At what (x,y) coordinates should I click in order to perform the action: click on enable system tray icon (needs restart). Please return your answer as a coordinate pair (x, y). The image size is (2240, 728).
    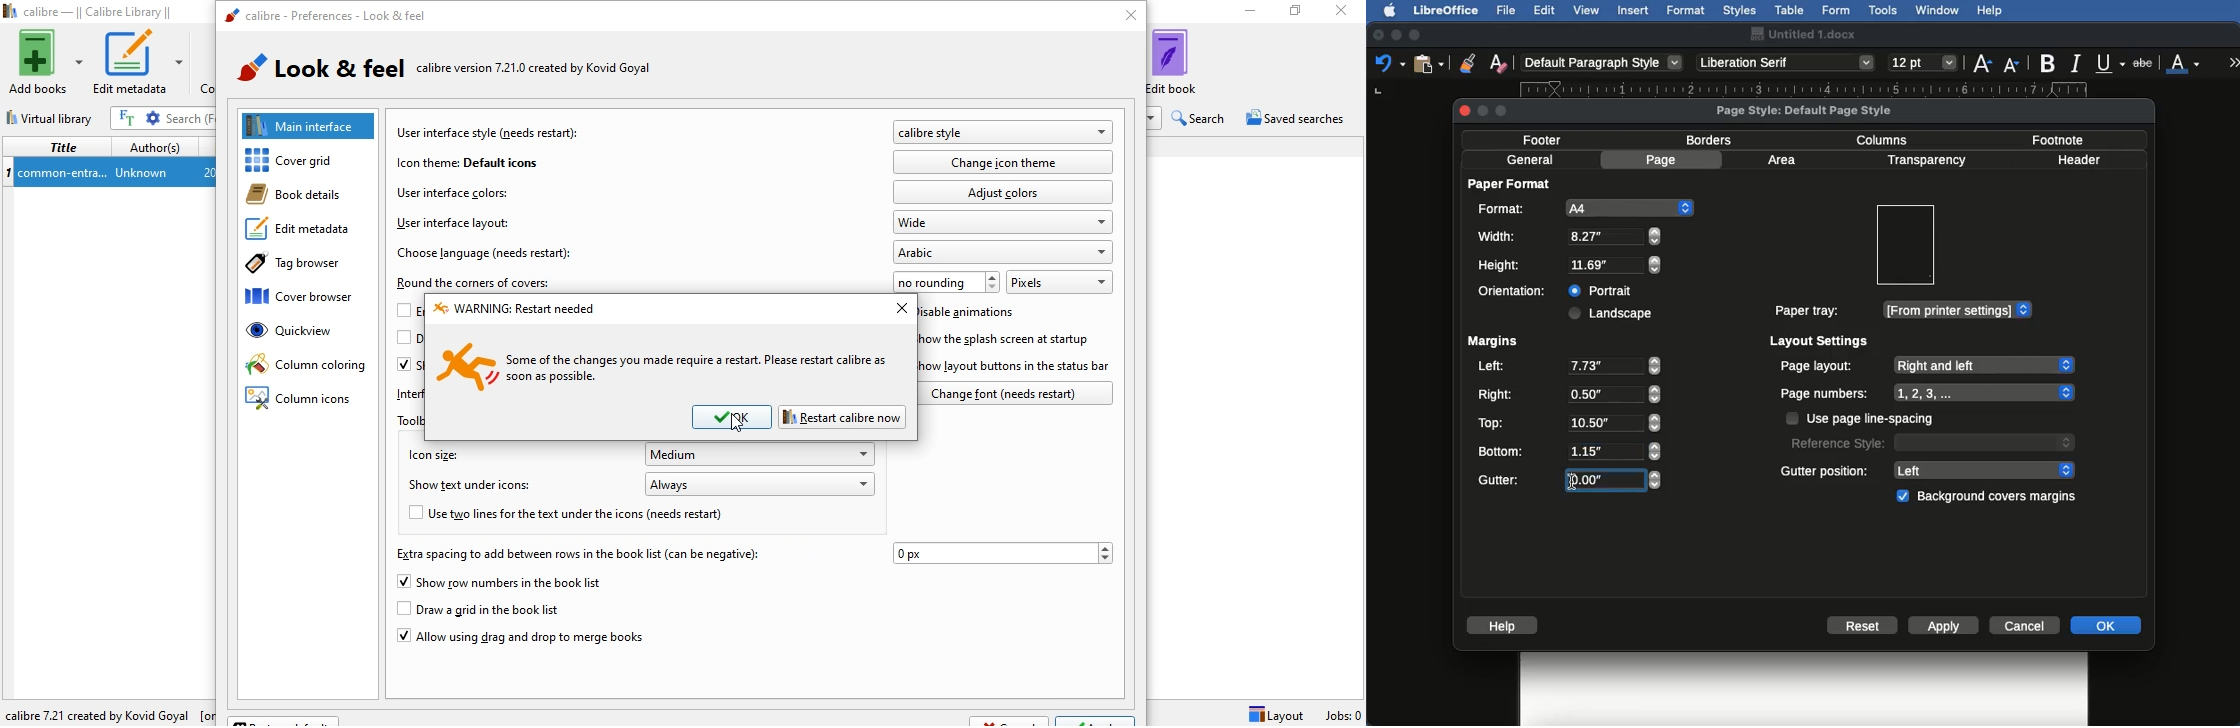
    Looking at the image, I should click on (409, 311).